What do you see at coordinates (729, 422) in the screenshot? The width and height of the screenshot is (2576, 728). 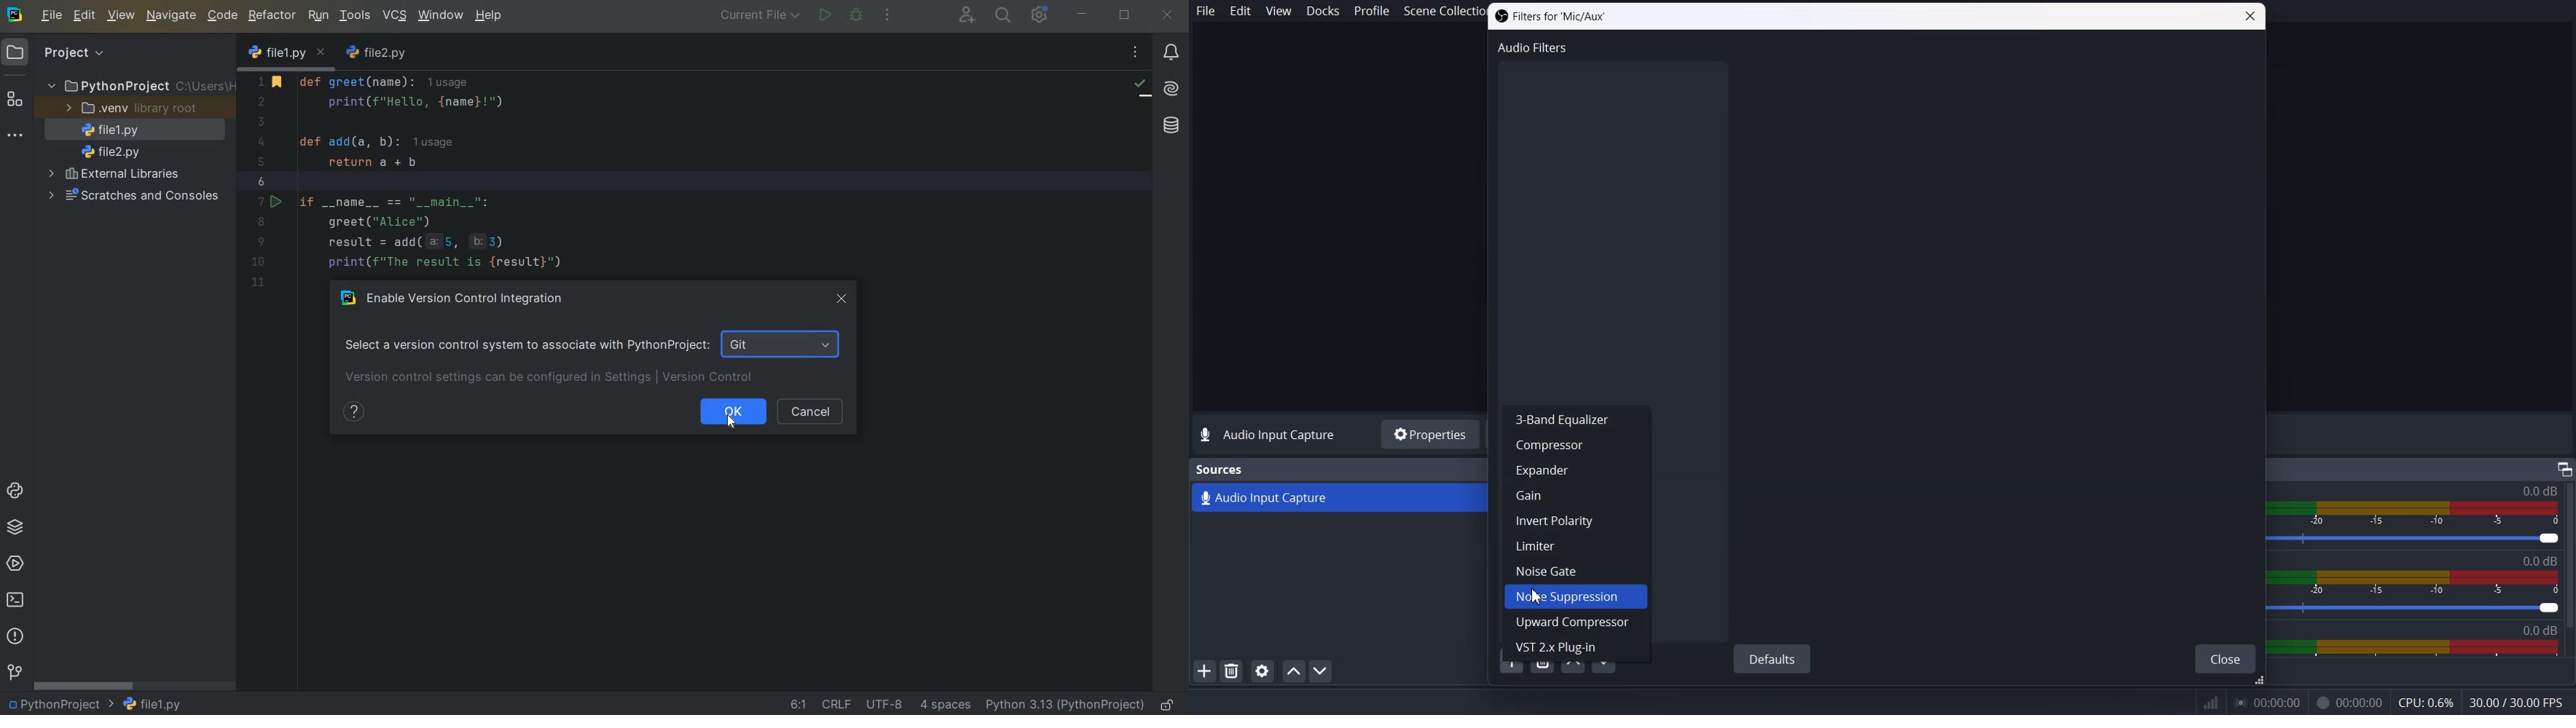 I see `cursor` at bounding box center [729, 422].